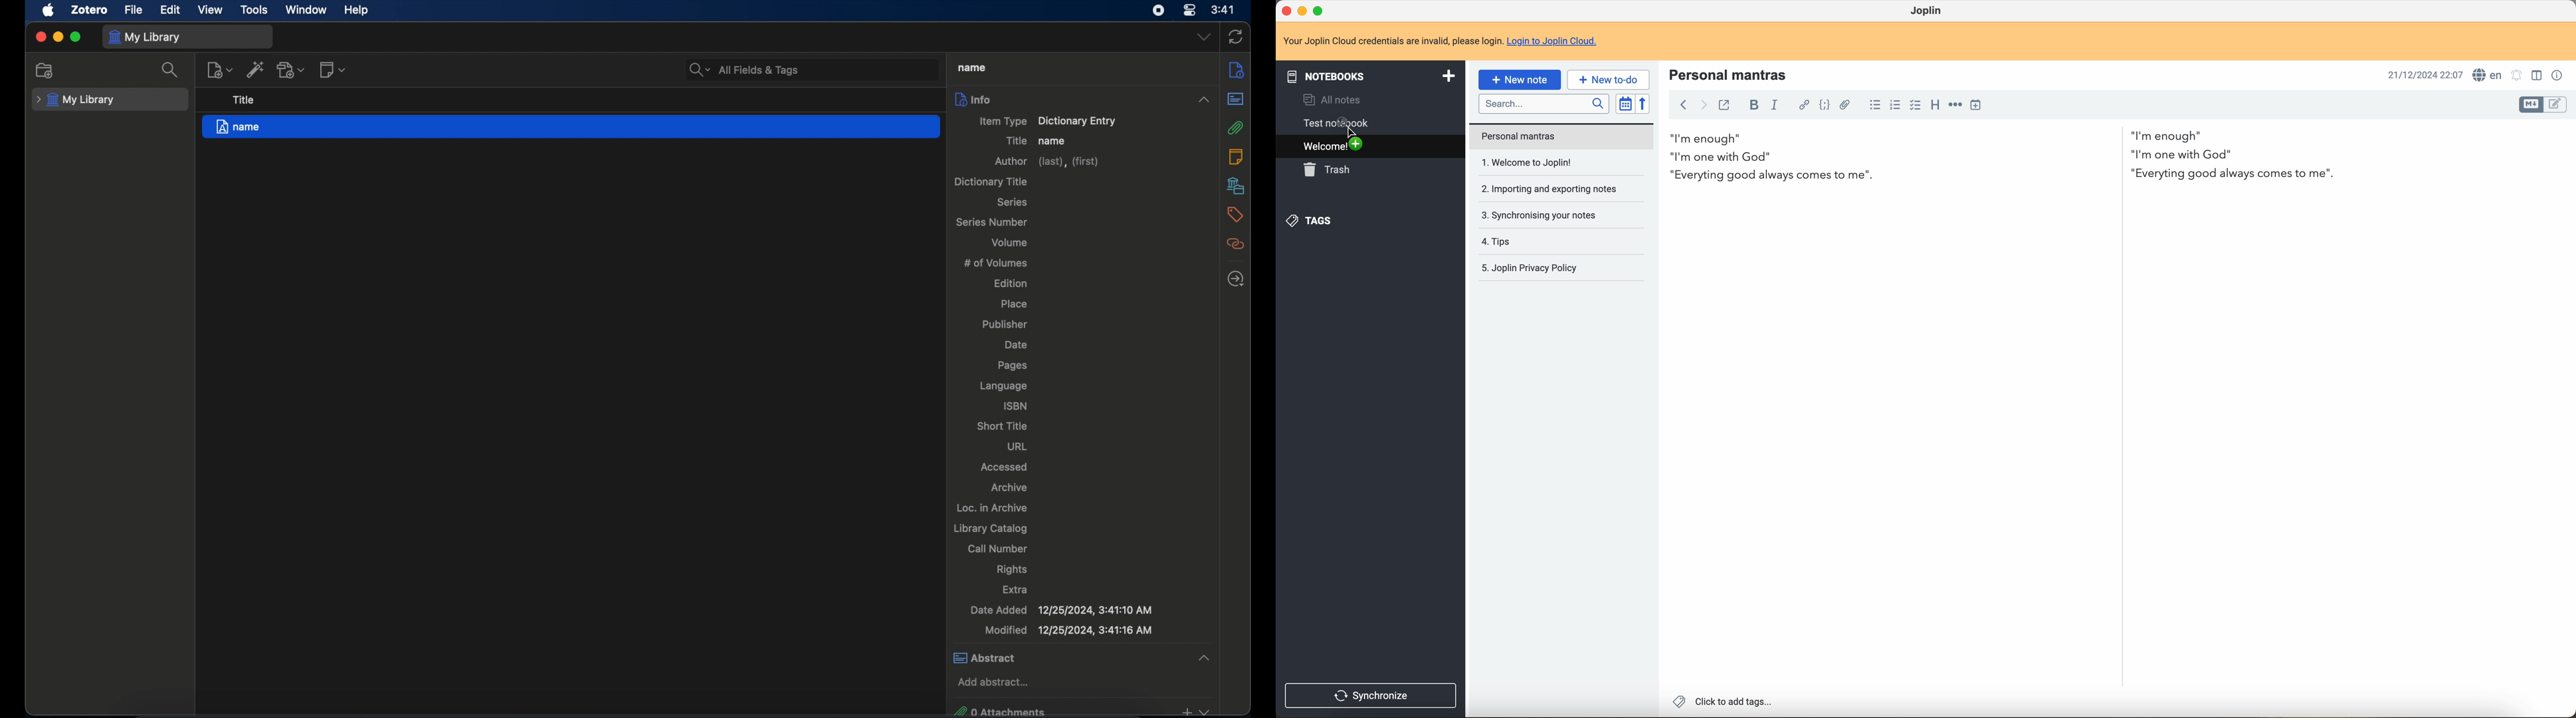 This screenshot has width=2576, height=728. Describe the element at coordinates (1725, 106) in the screenshot. I see `toggle external editing` at that location.